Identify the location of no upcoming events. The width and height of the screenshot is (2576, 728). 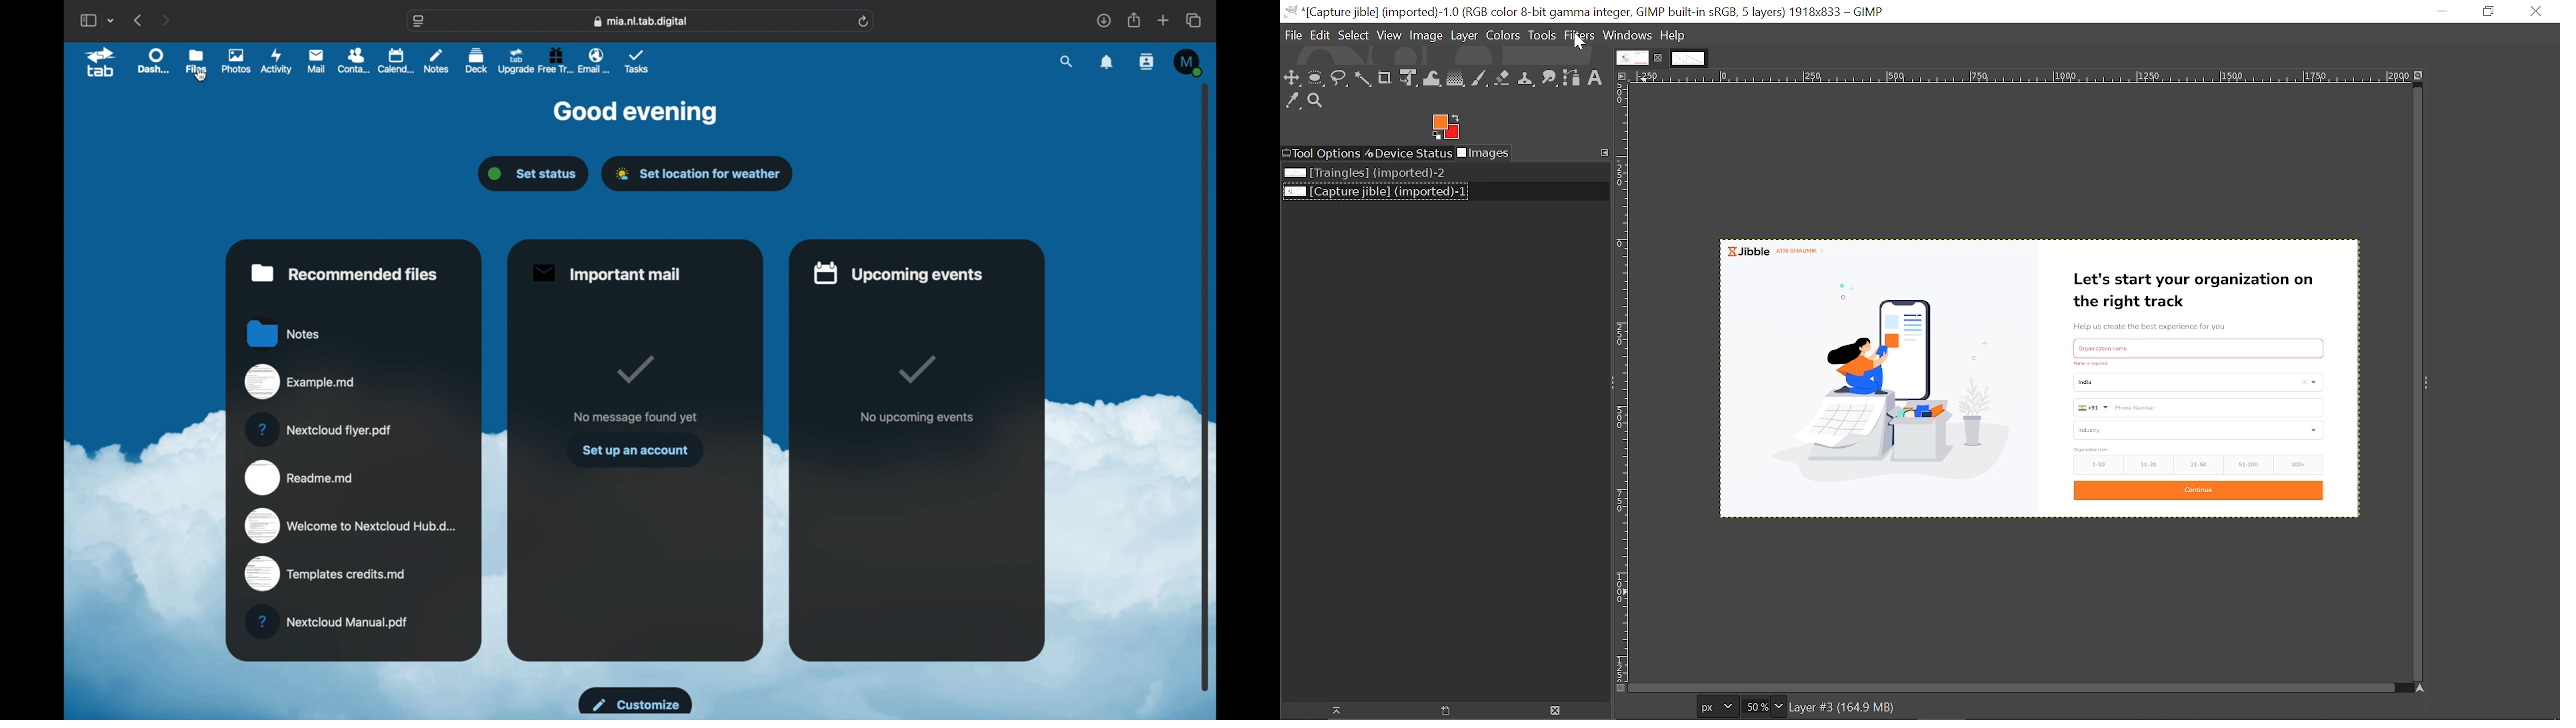
(916, 418).